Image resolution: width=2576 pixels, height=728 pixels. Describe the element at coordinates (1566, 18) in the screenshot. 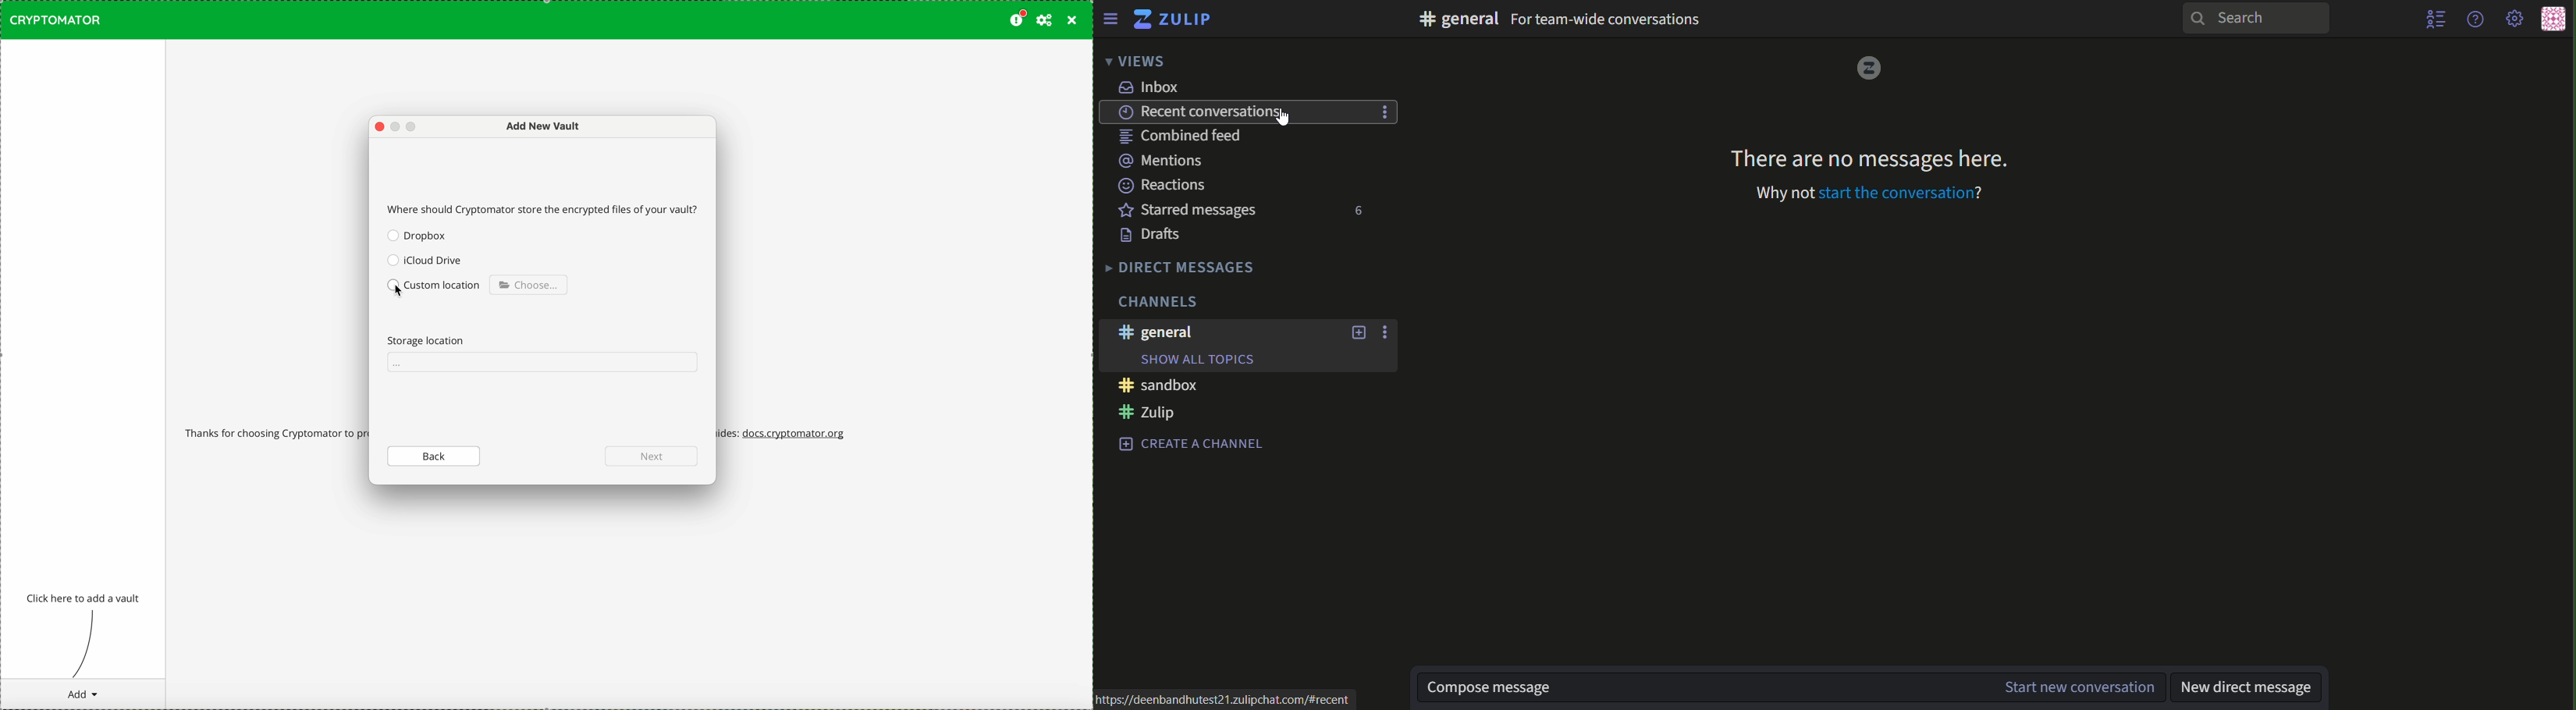

I see `text` at that location.